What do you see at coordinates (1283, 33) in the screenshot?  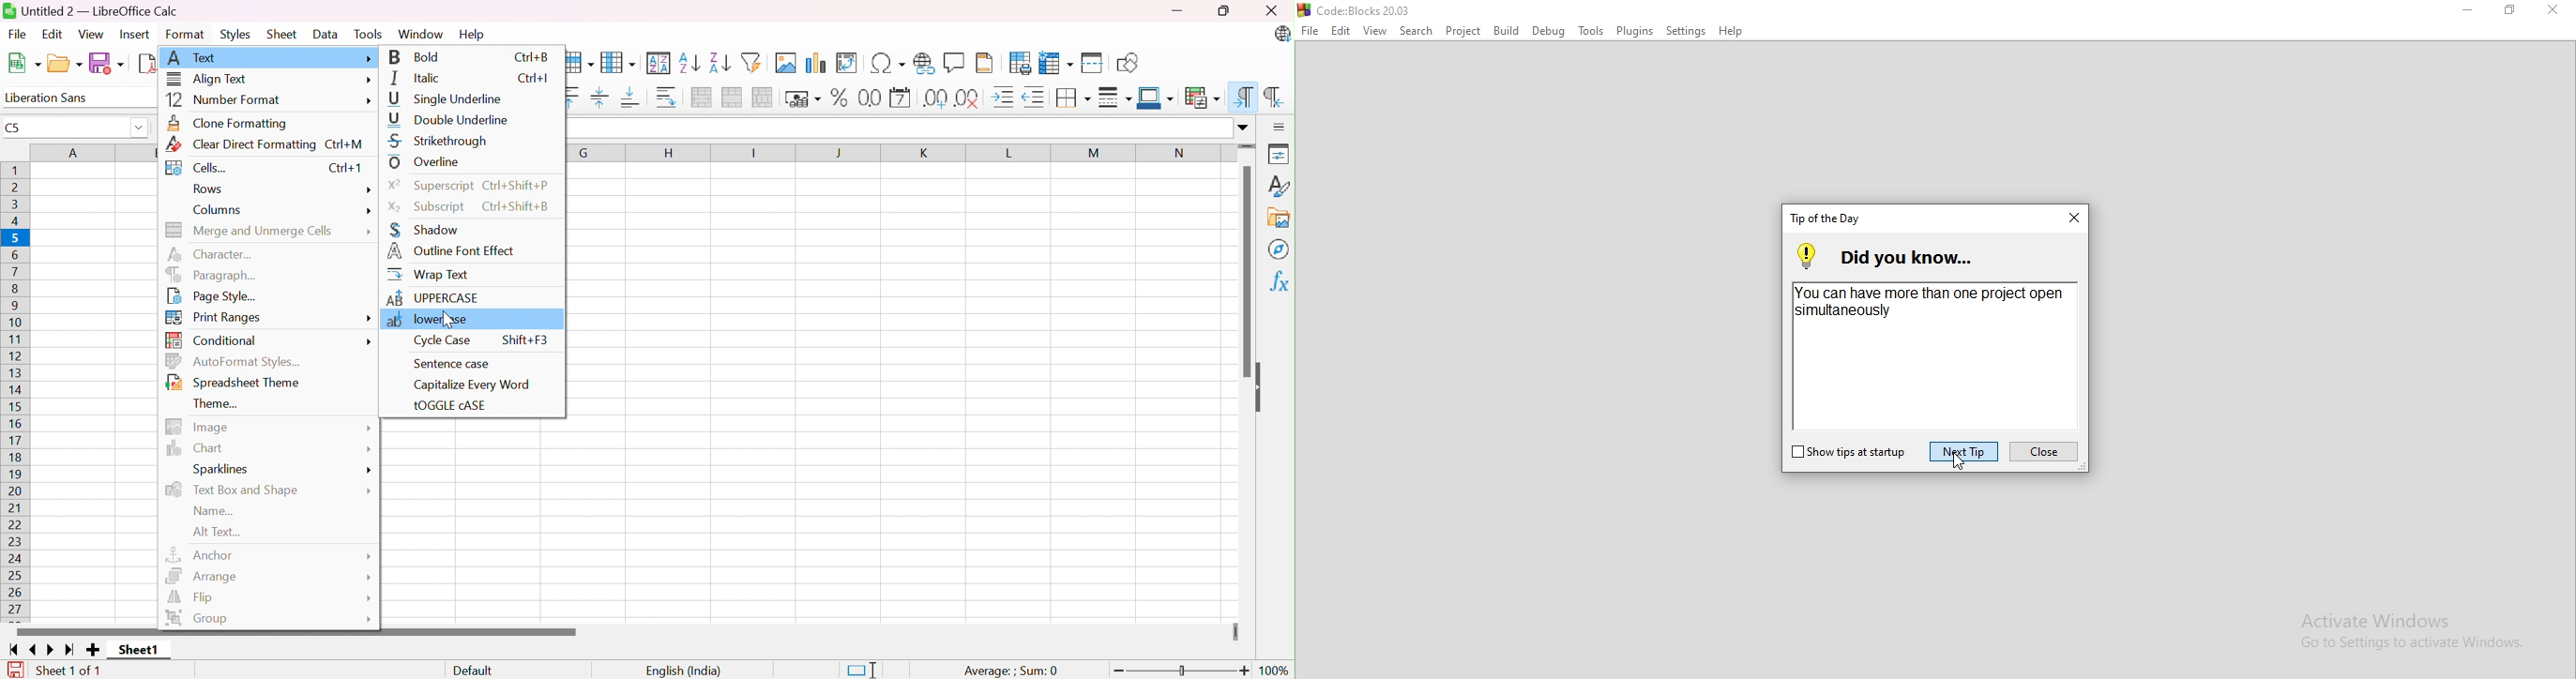 I see `LibreOffice Update Available` at bounding box center [1283, 33].